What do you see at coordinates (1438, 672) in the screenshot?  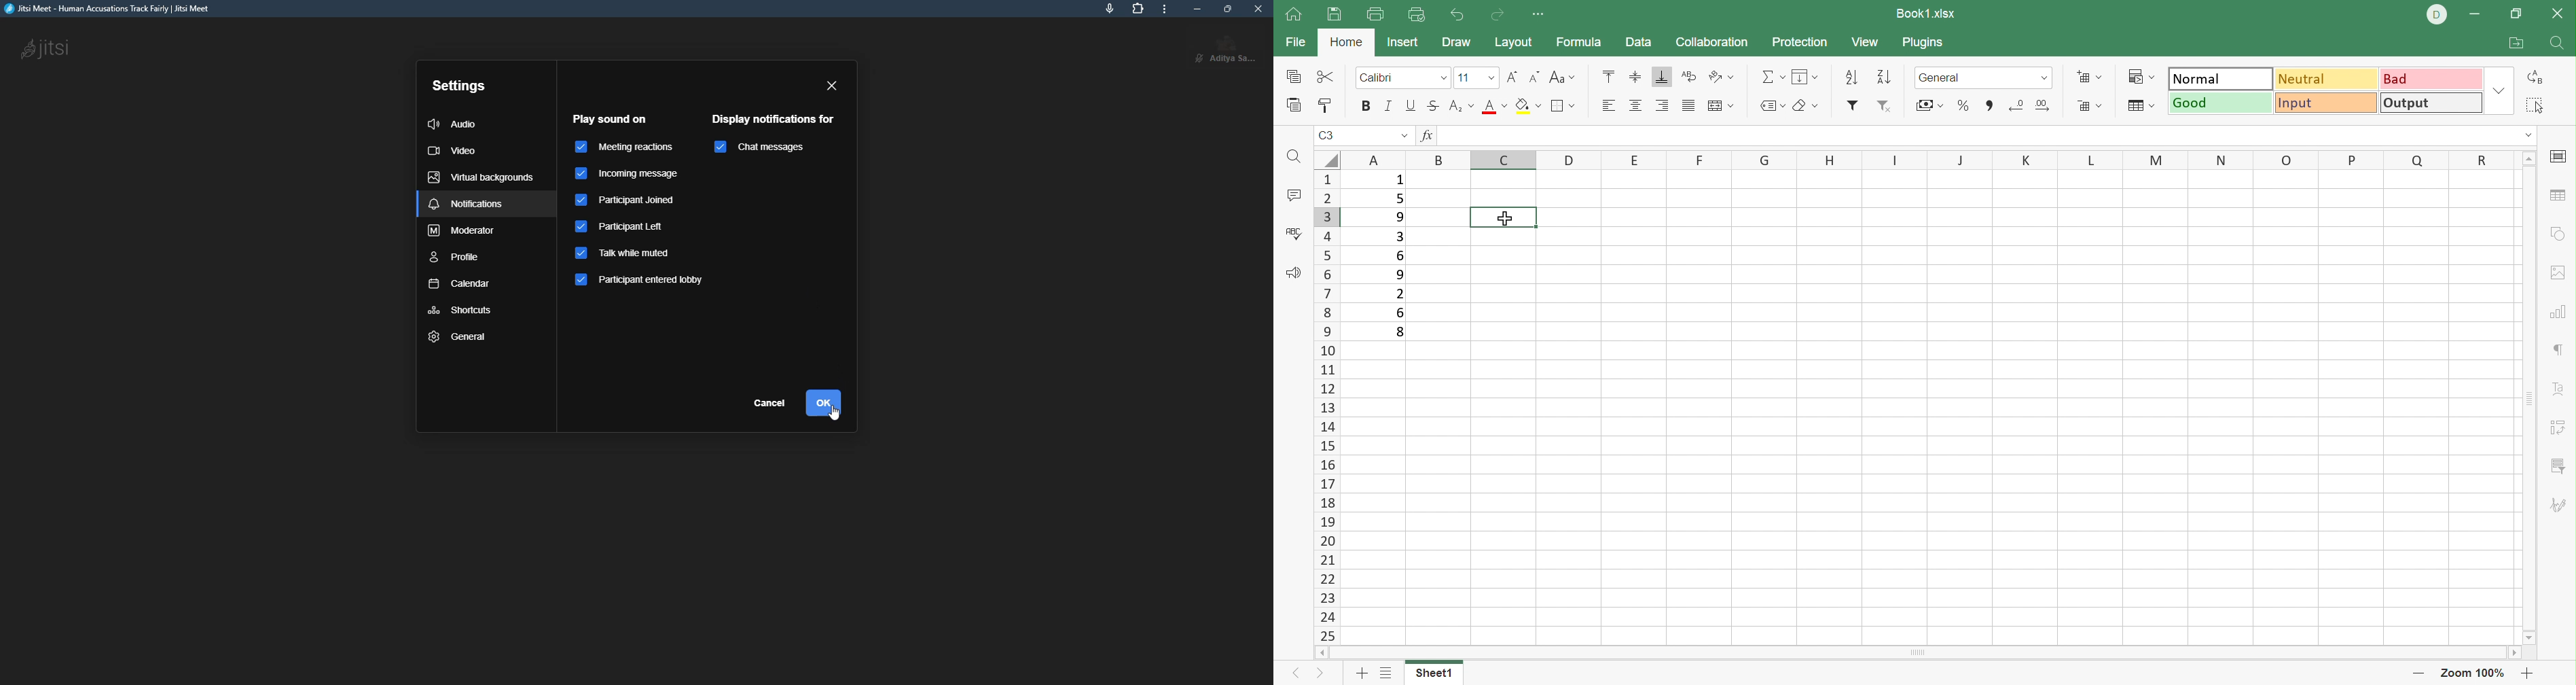 I see `Sheet1` at bounding box center [1438, 672].